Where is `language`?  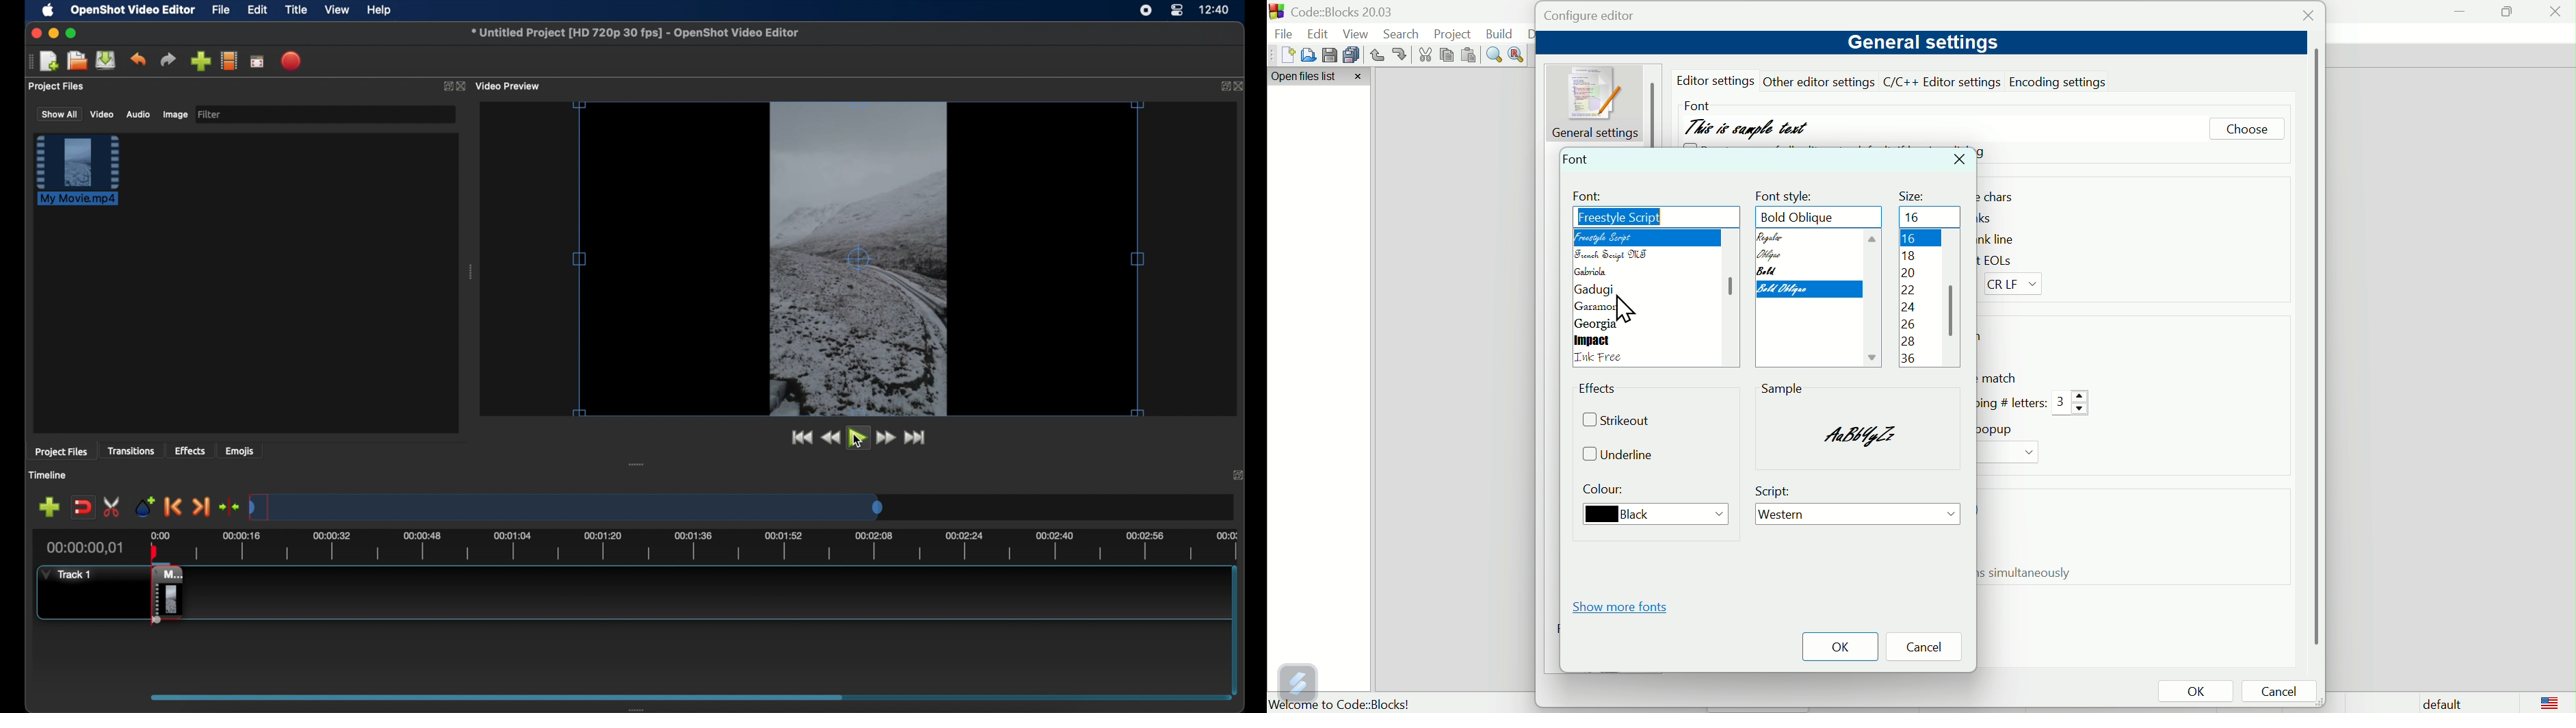
language is located at coordinates (1602, 359).